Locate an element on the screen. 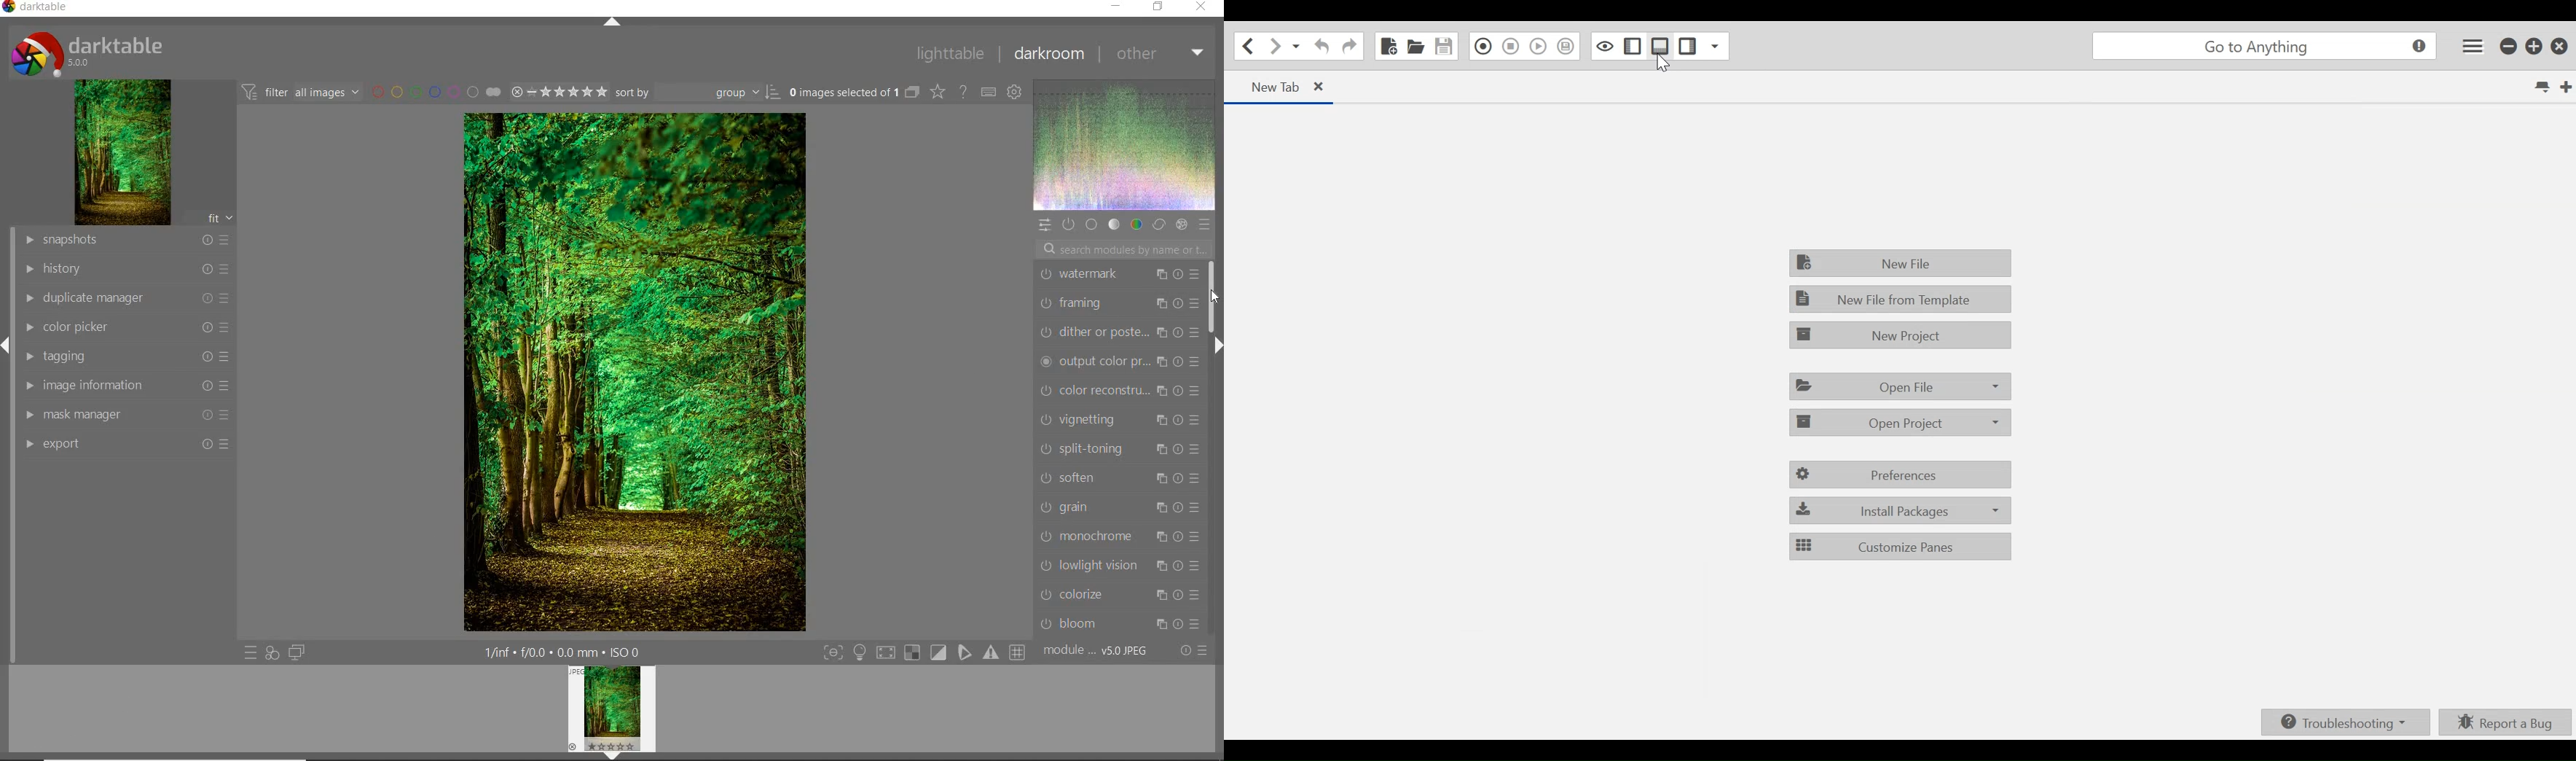  EXPAND/COLLAPSE is located at coordinates (610, 21).